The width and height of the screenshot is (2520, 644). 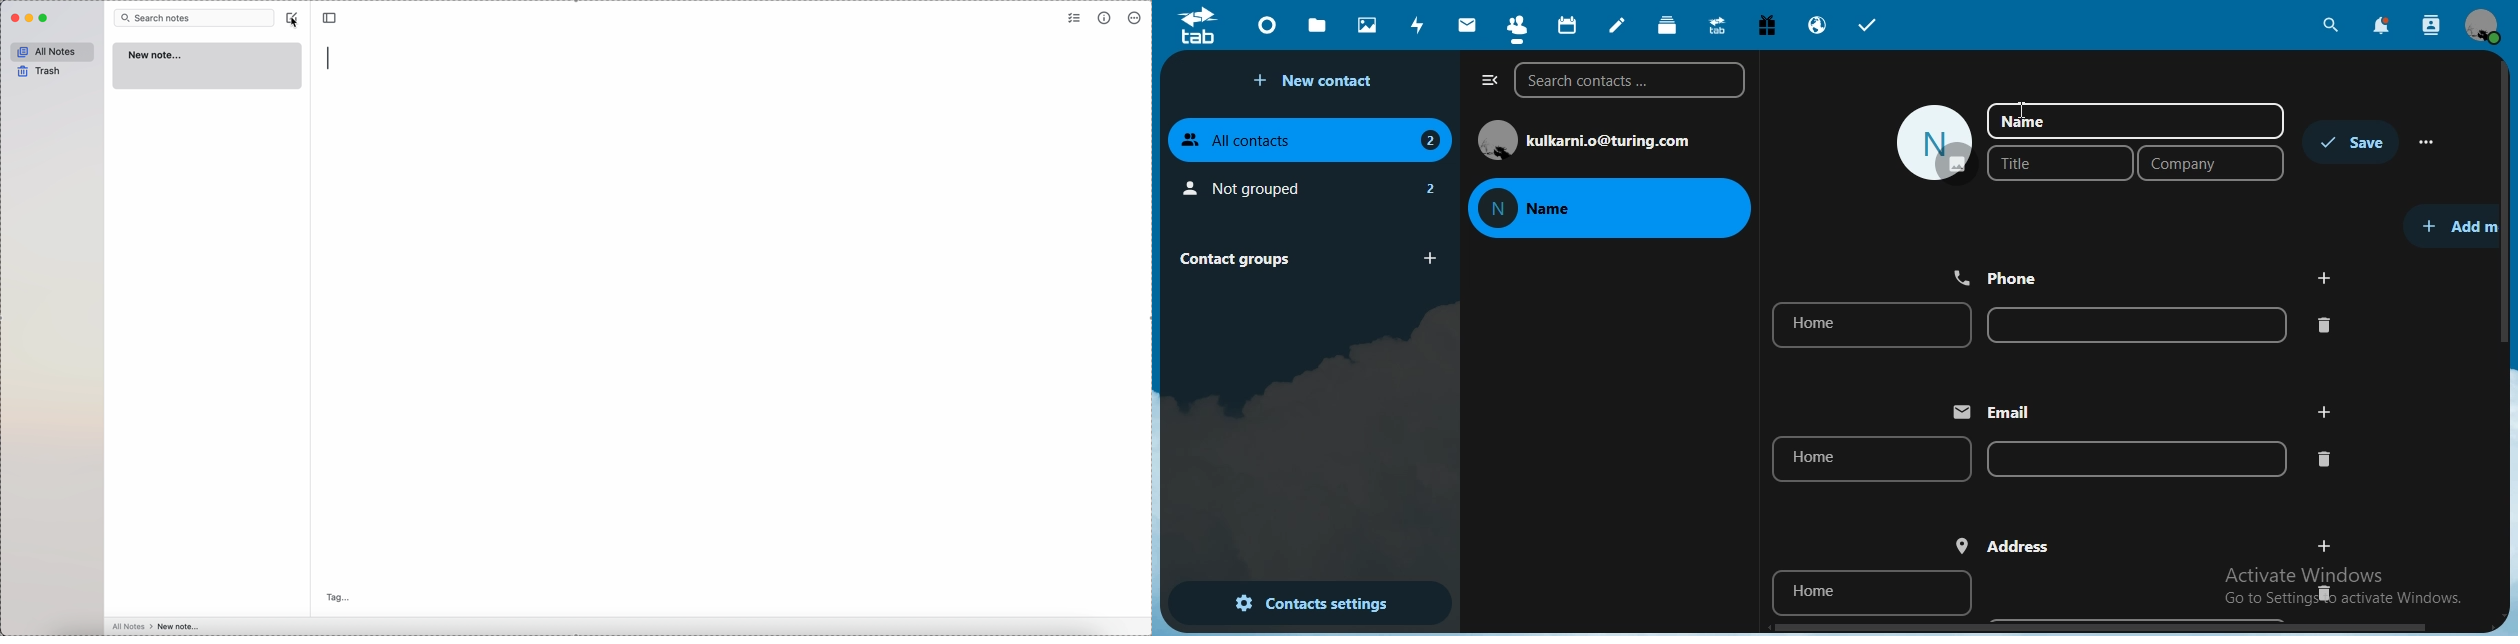 What do you see at coordinates (2053, 163) in the screenshot?
I see `title` at bounding box center [2053, 163].